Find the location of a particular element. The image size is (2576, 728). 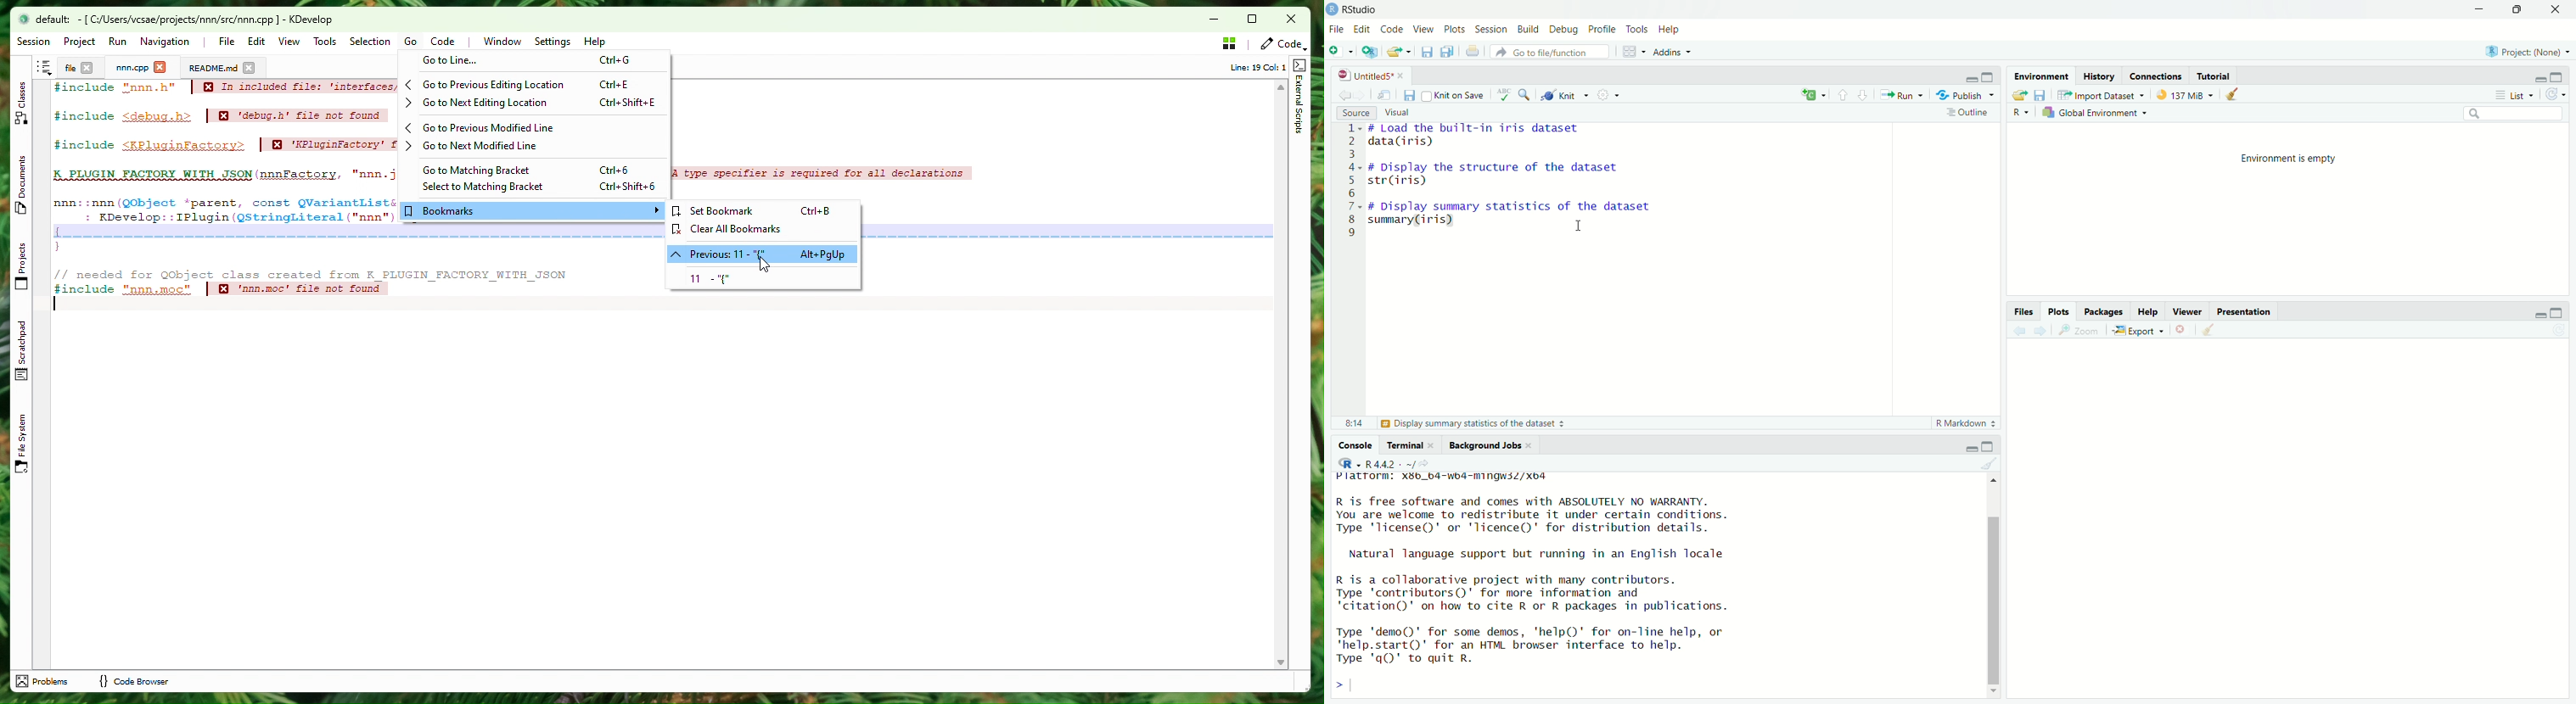

Environment is located at coordinates (2042, 77).